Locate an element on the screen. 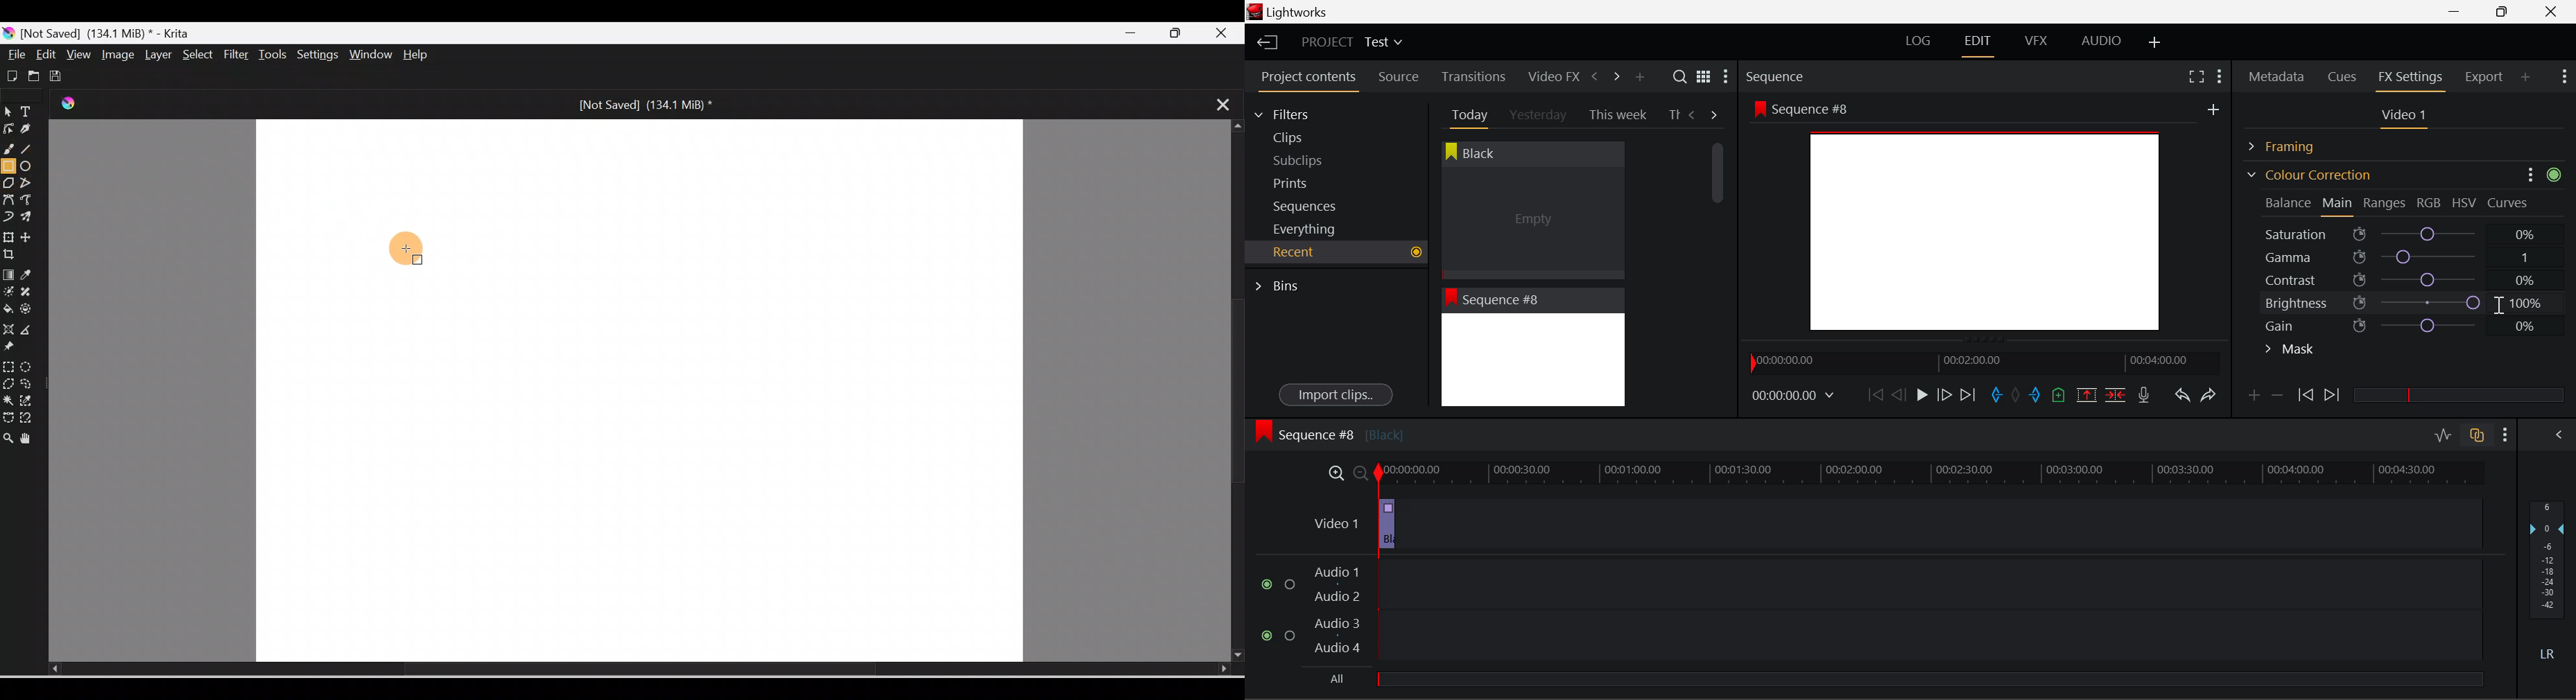  Bins is located at coordinates (1281, 284).